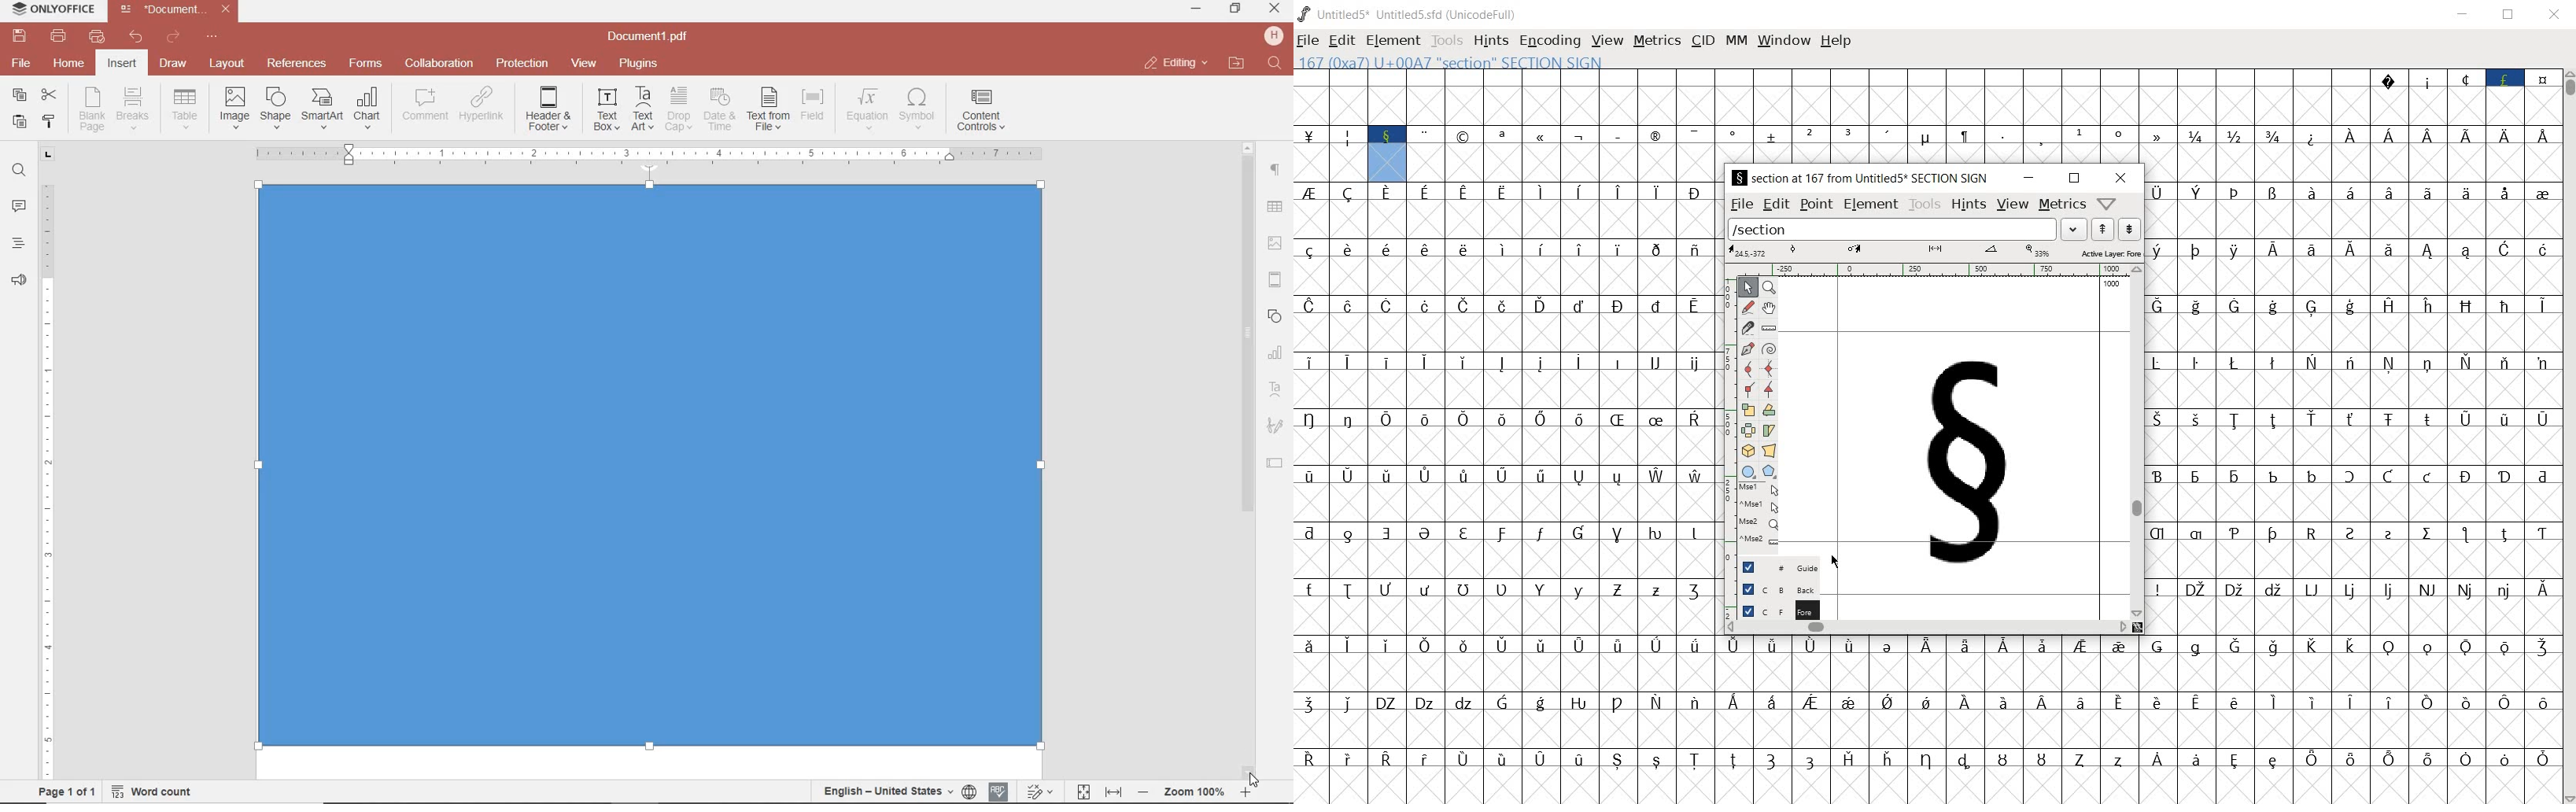  Describe the element at coordinates (2352, 532) in the screenshot. I see `special letters` at that location.